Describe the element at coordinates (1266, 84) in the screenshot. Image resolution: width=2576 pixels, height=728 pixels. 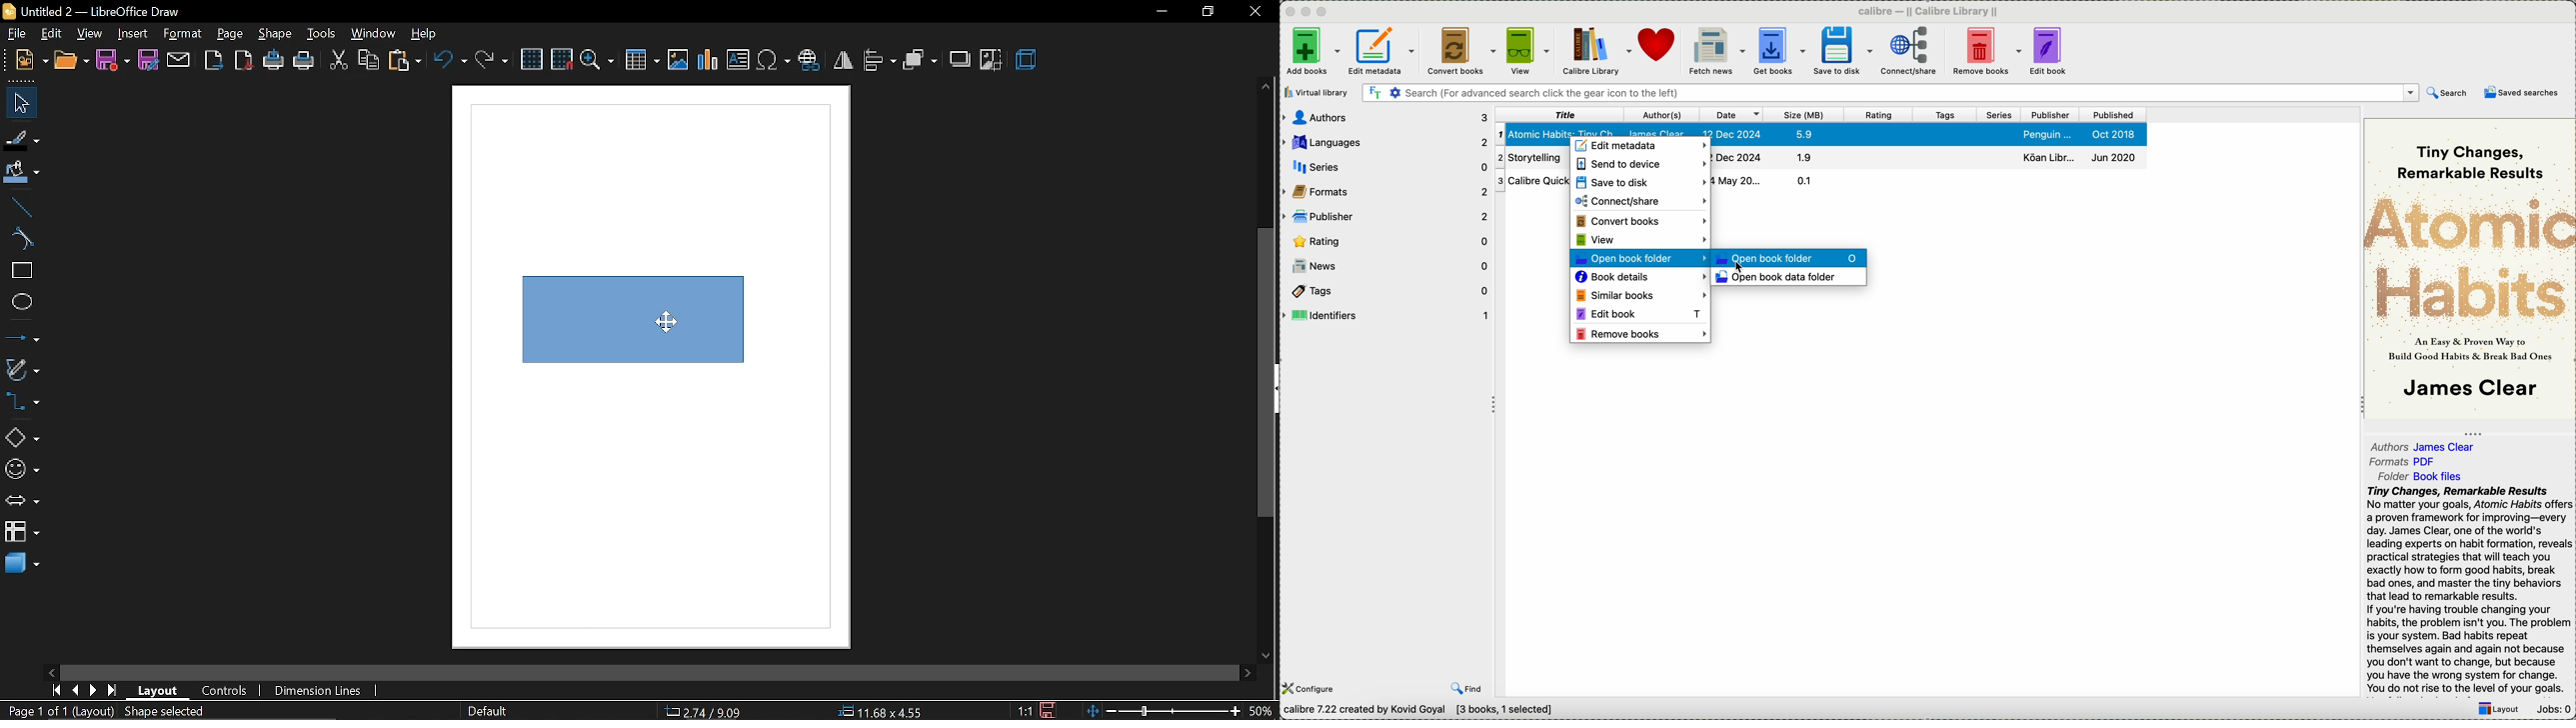
I see `move up` at that location.